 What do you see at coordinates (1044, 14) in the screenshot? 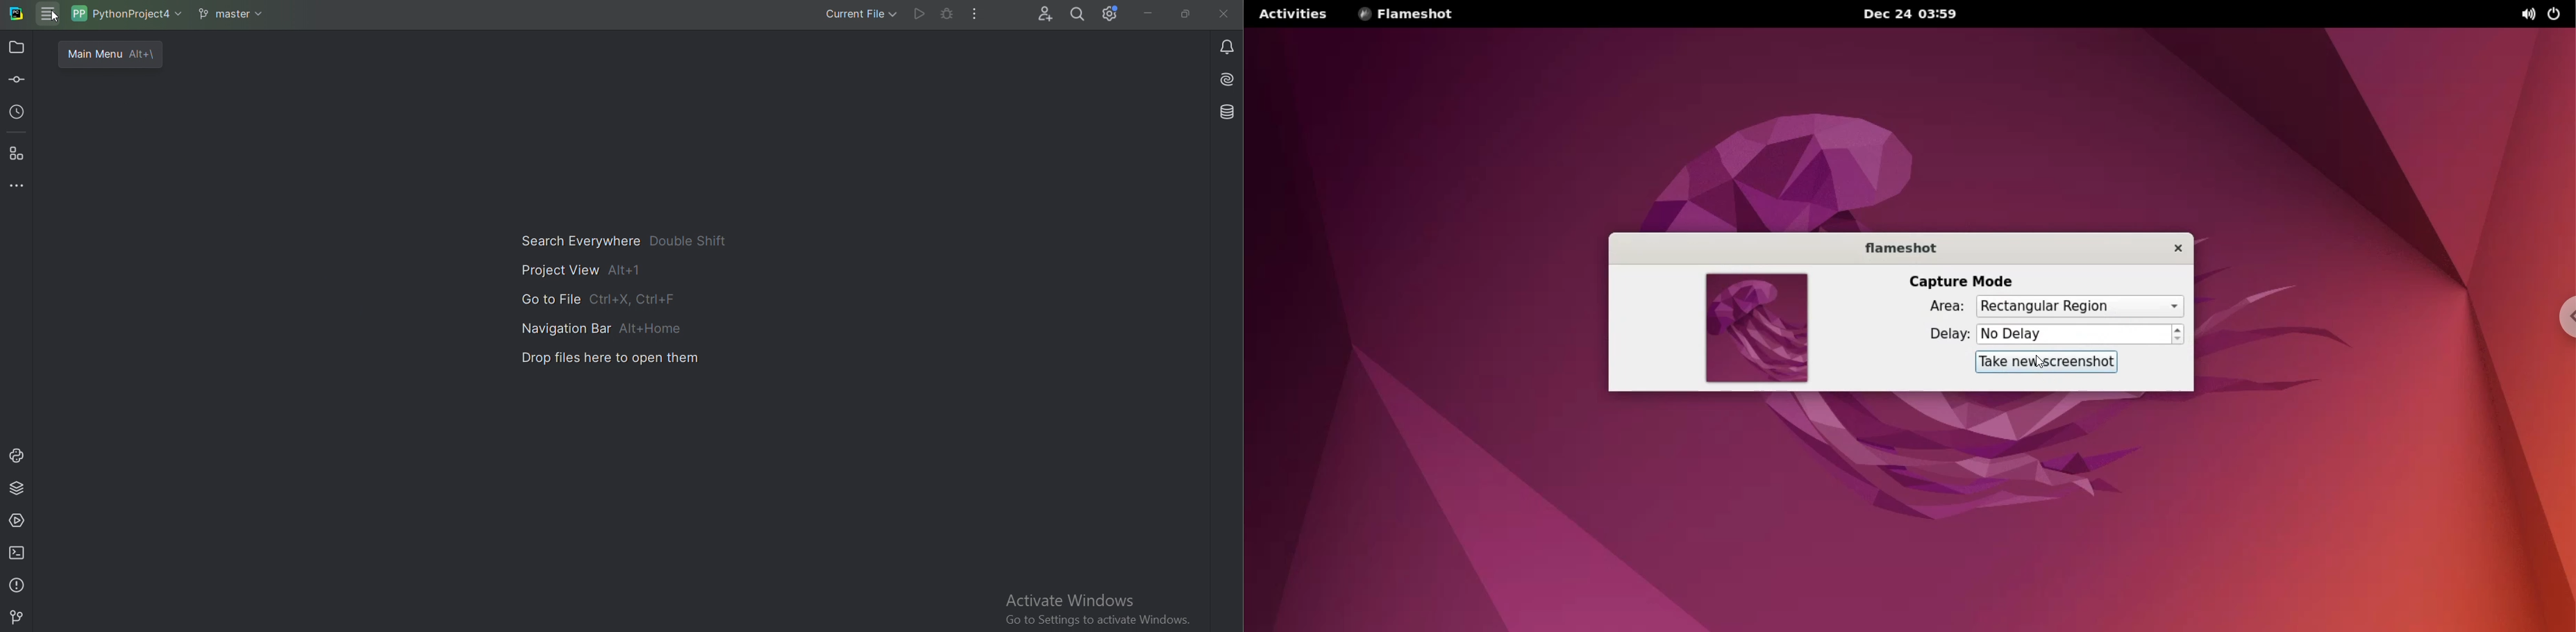
I see `Code with me` at bounding box center [1044, 14].